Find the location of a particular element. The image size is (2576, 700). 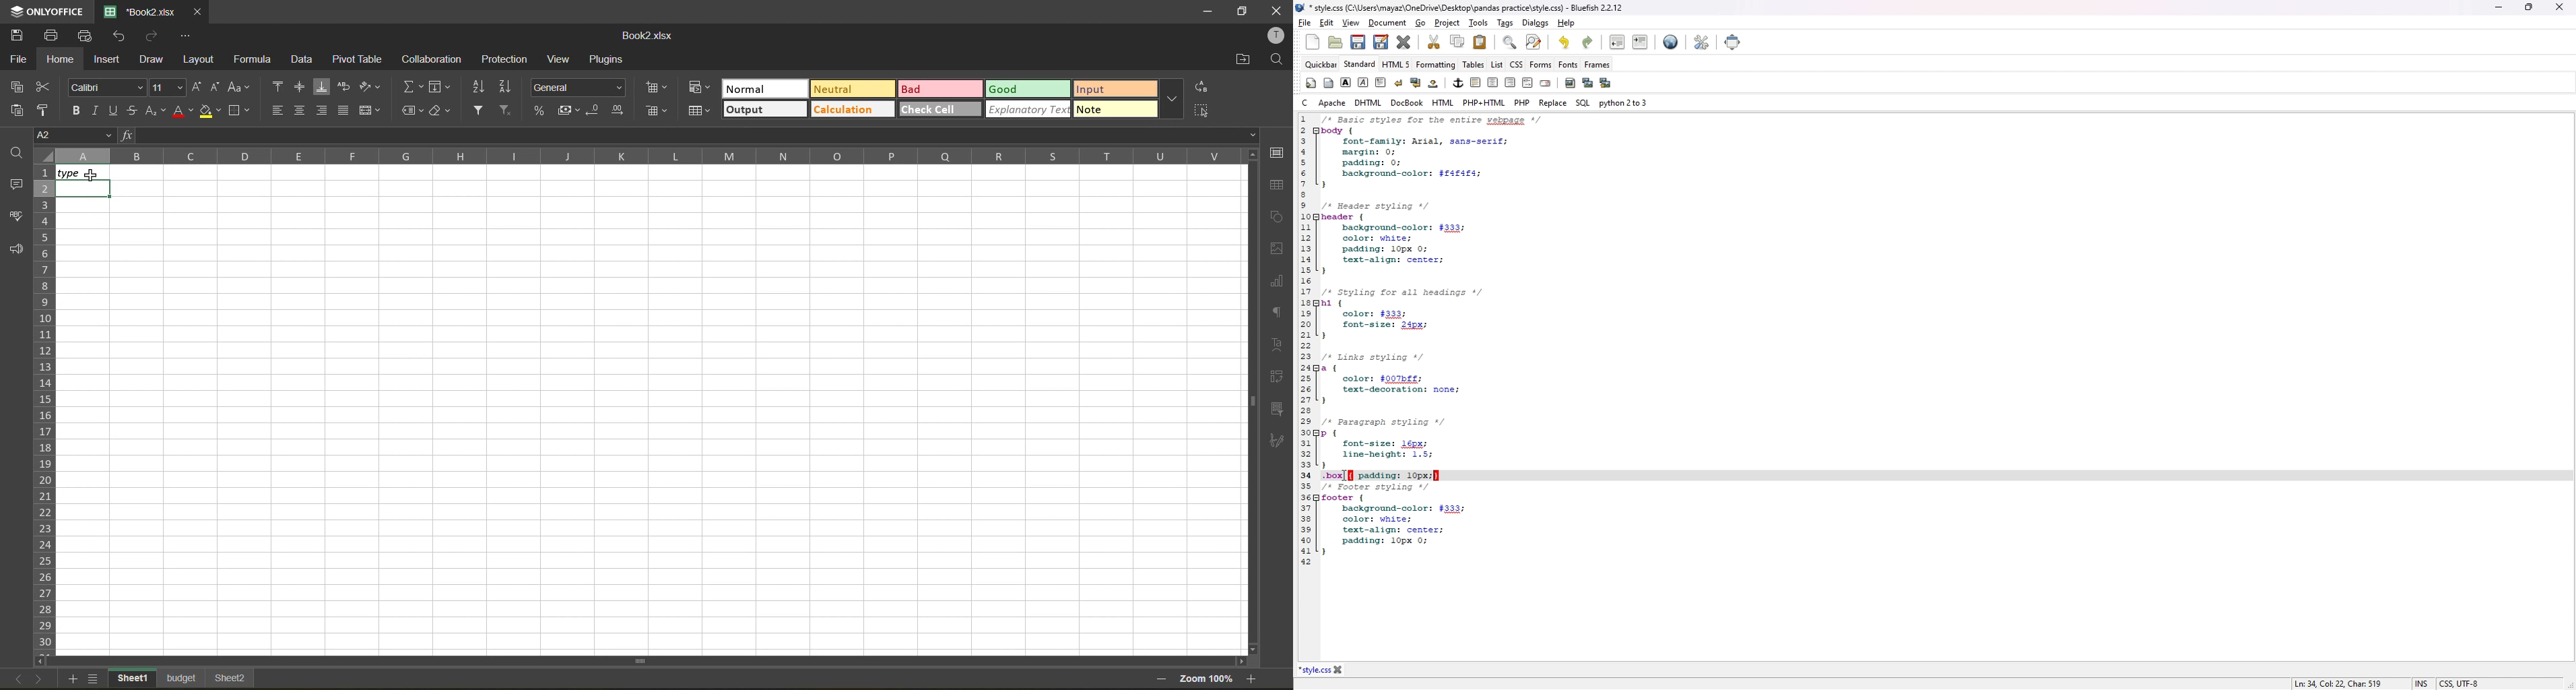

number format is located at coordinates (578, 89).